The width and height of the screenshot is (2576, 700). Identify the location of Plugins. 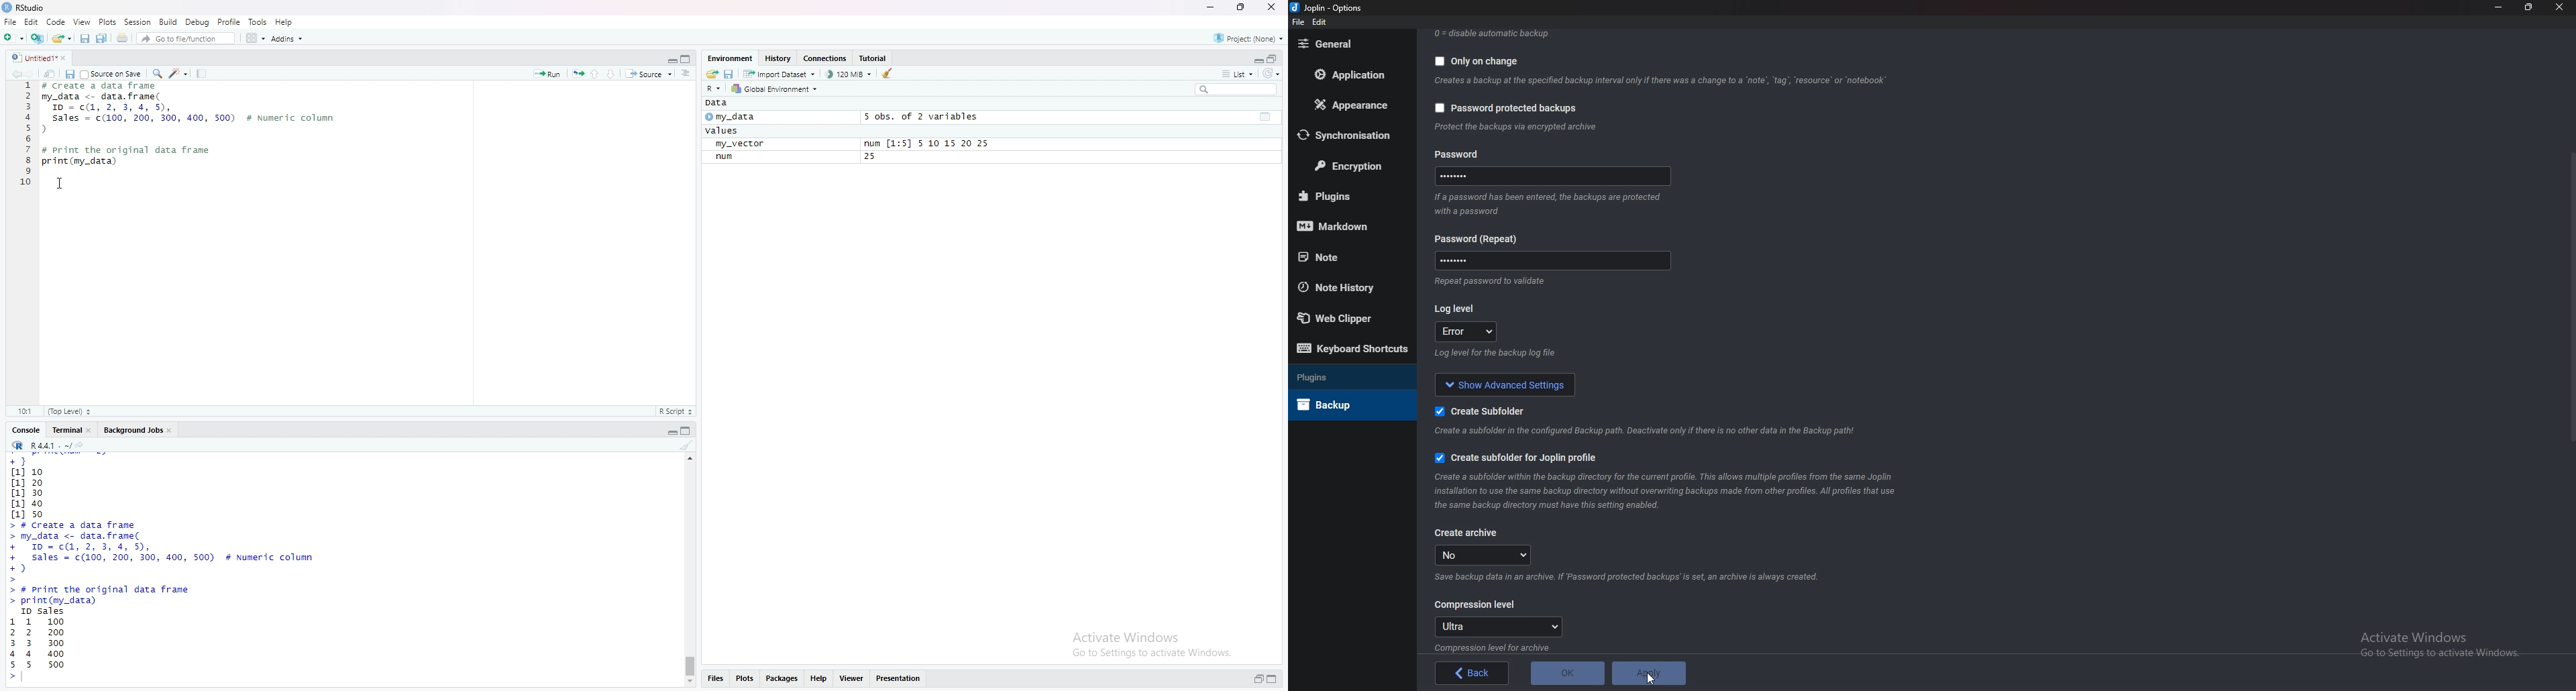
(1342, 376).